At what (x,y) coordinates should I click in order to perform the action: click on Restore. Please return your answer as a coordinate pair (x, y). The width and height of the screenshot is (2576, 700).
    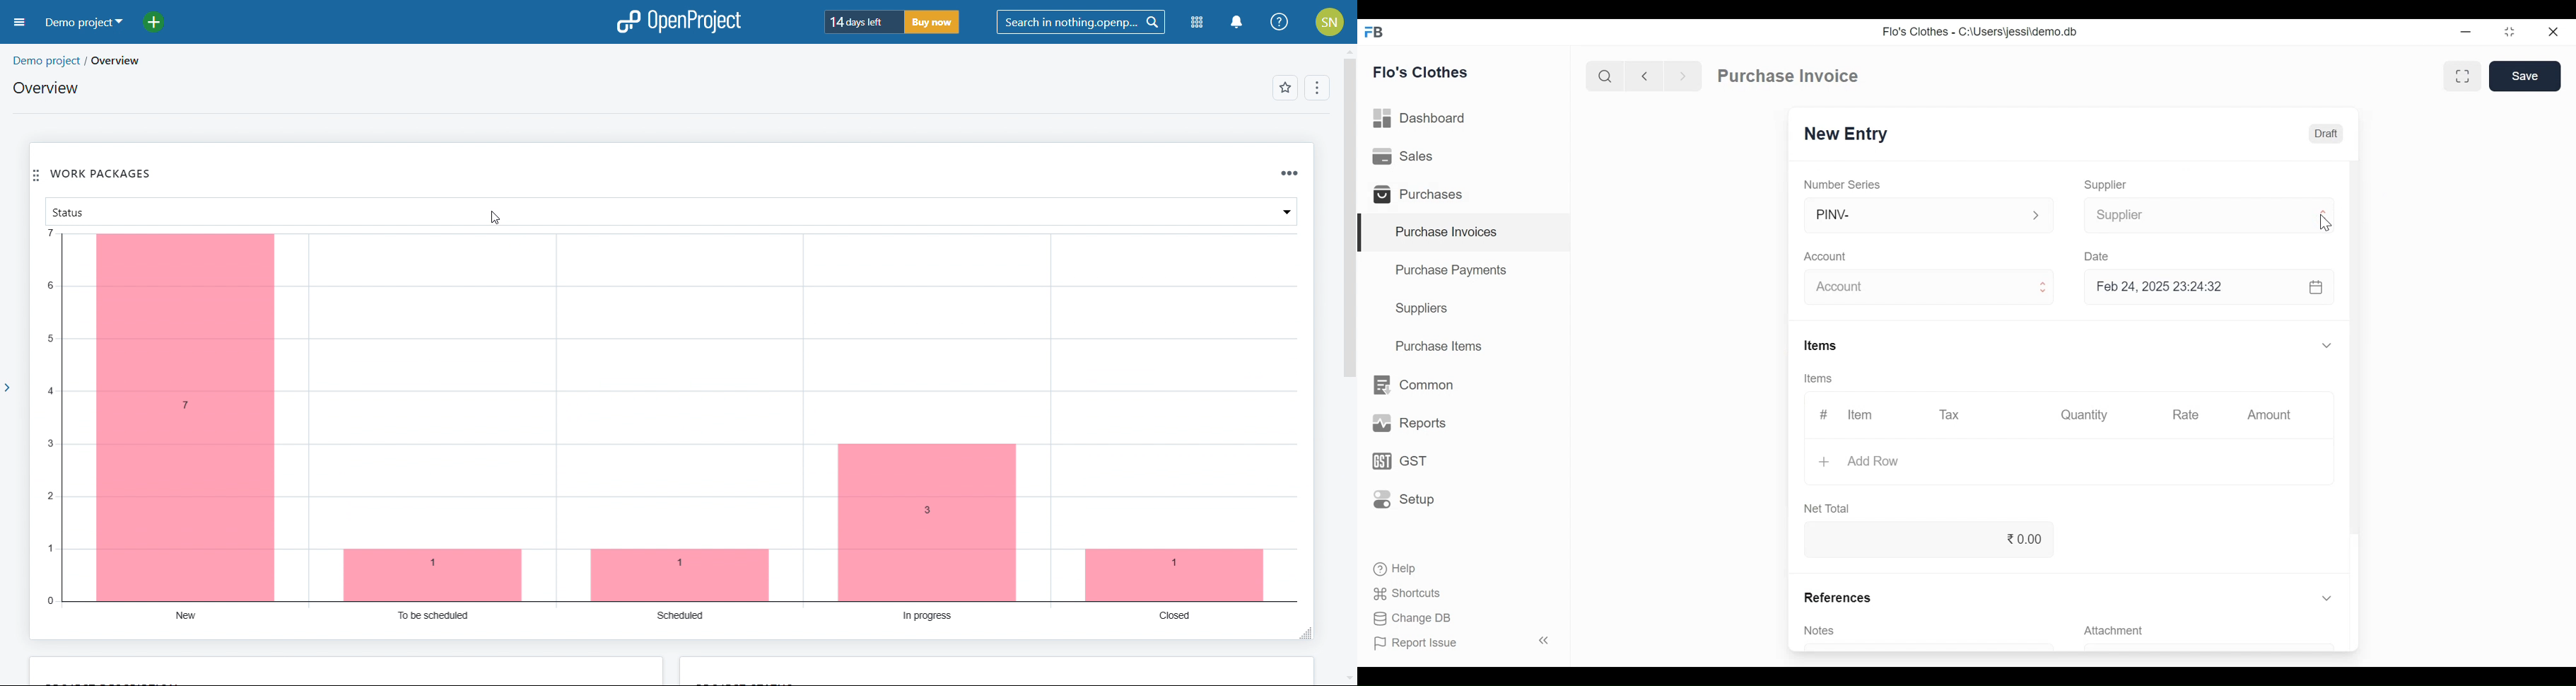
    Looking at the image, I should click on (2509, 33).